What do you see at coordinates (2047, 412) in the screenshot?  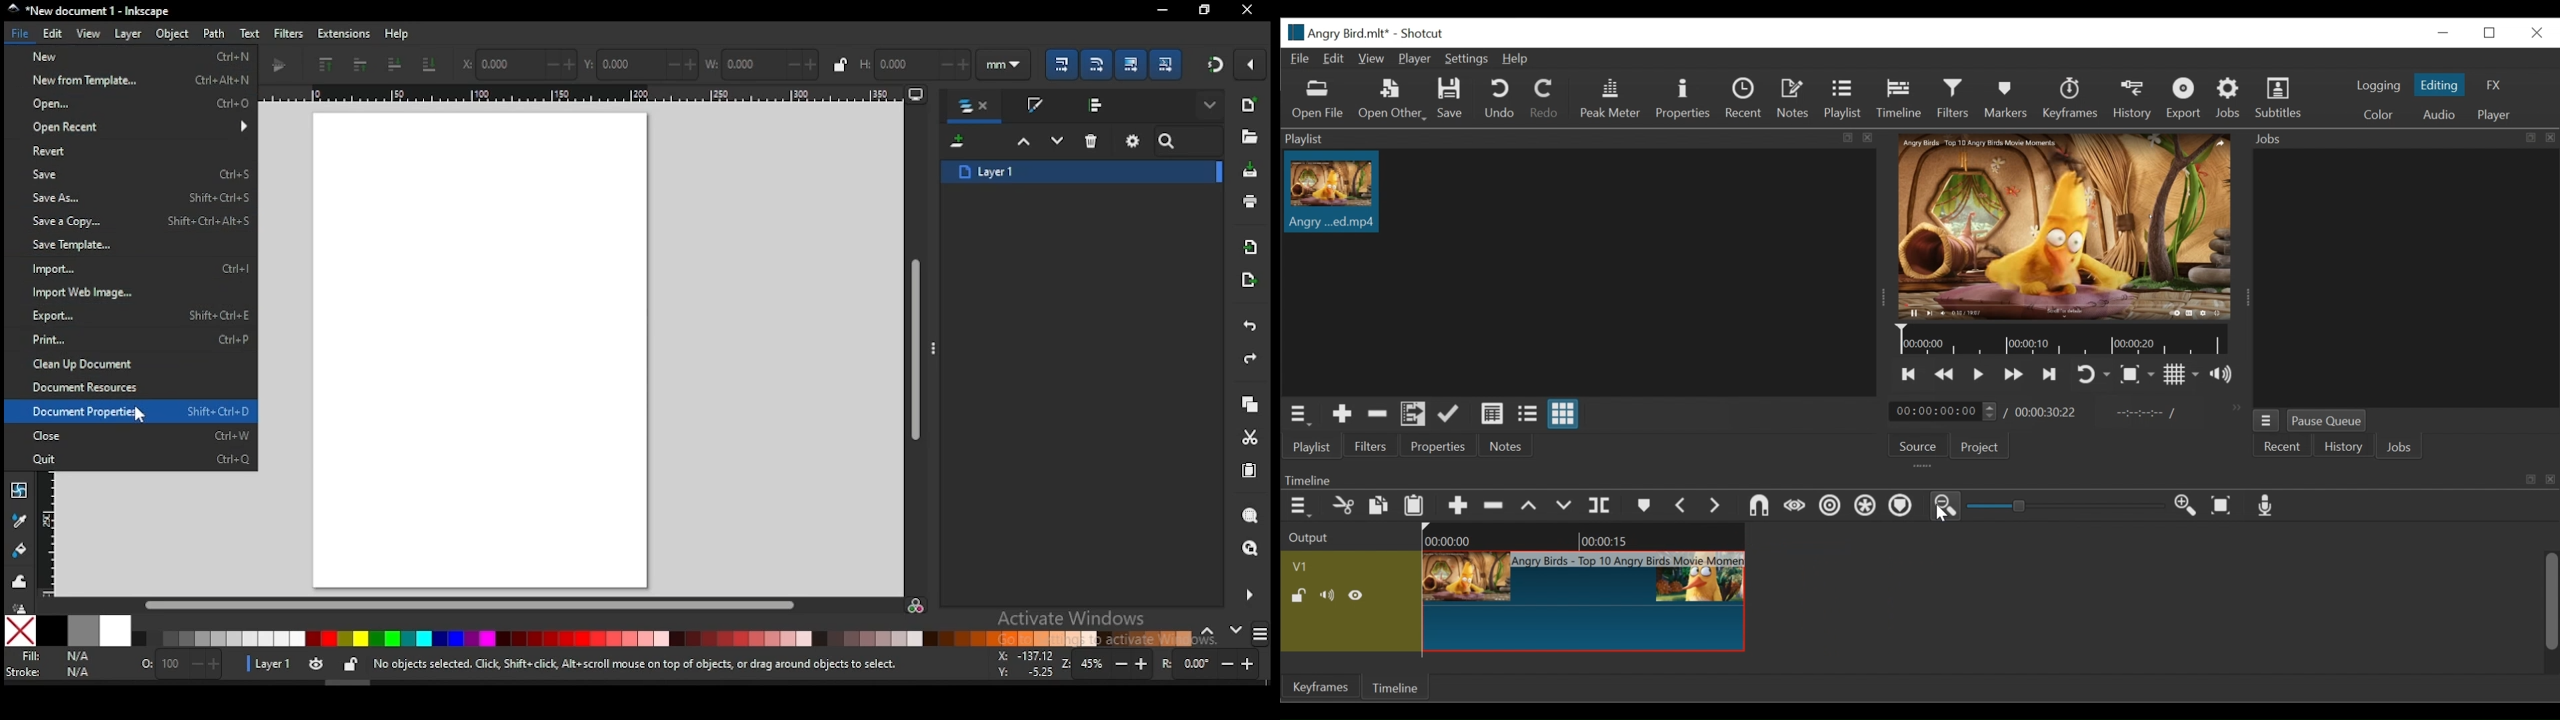 I see `Total Duration` at bounding box center [2047, 412].